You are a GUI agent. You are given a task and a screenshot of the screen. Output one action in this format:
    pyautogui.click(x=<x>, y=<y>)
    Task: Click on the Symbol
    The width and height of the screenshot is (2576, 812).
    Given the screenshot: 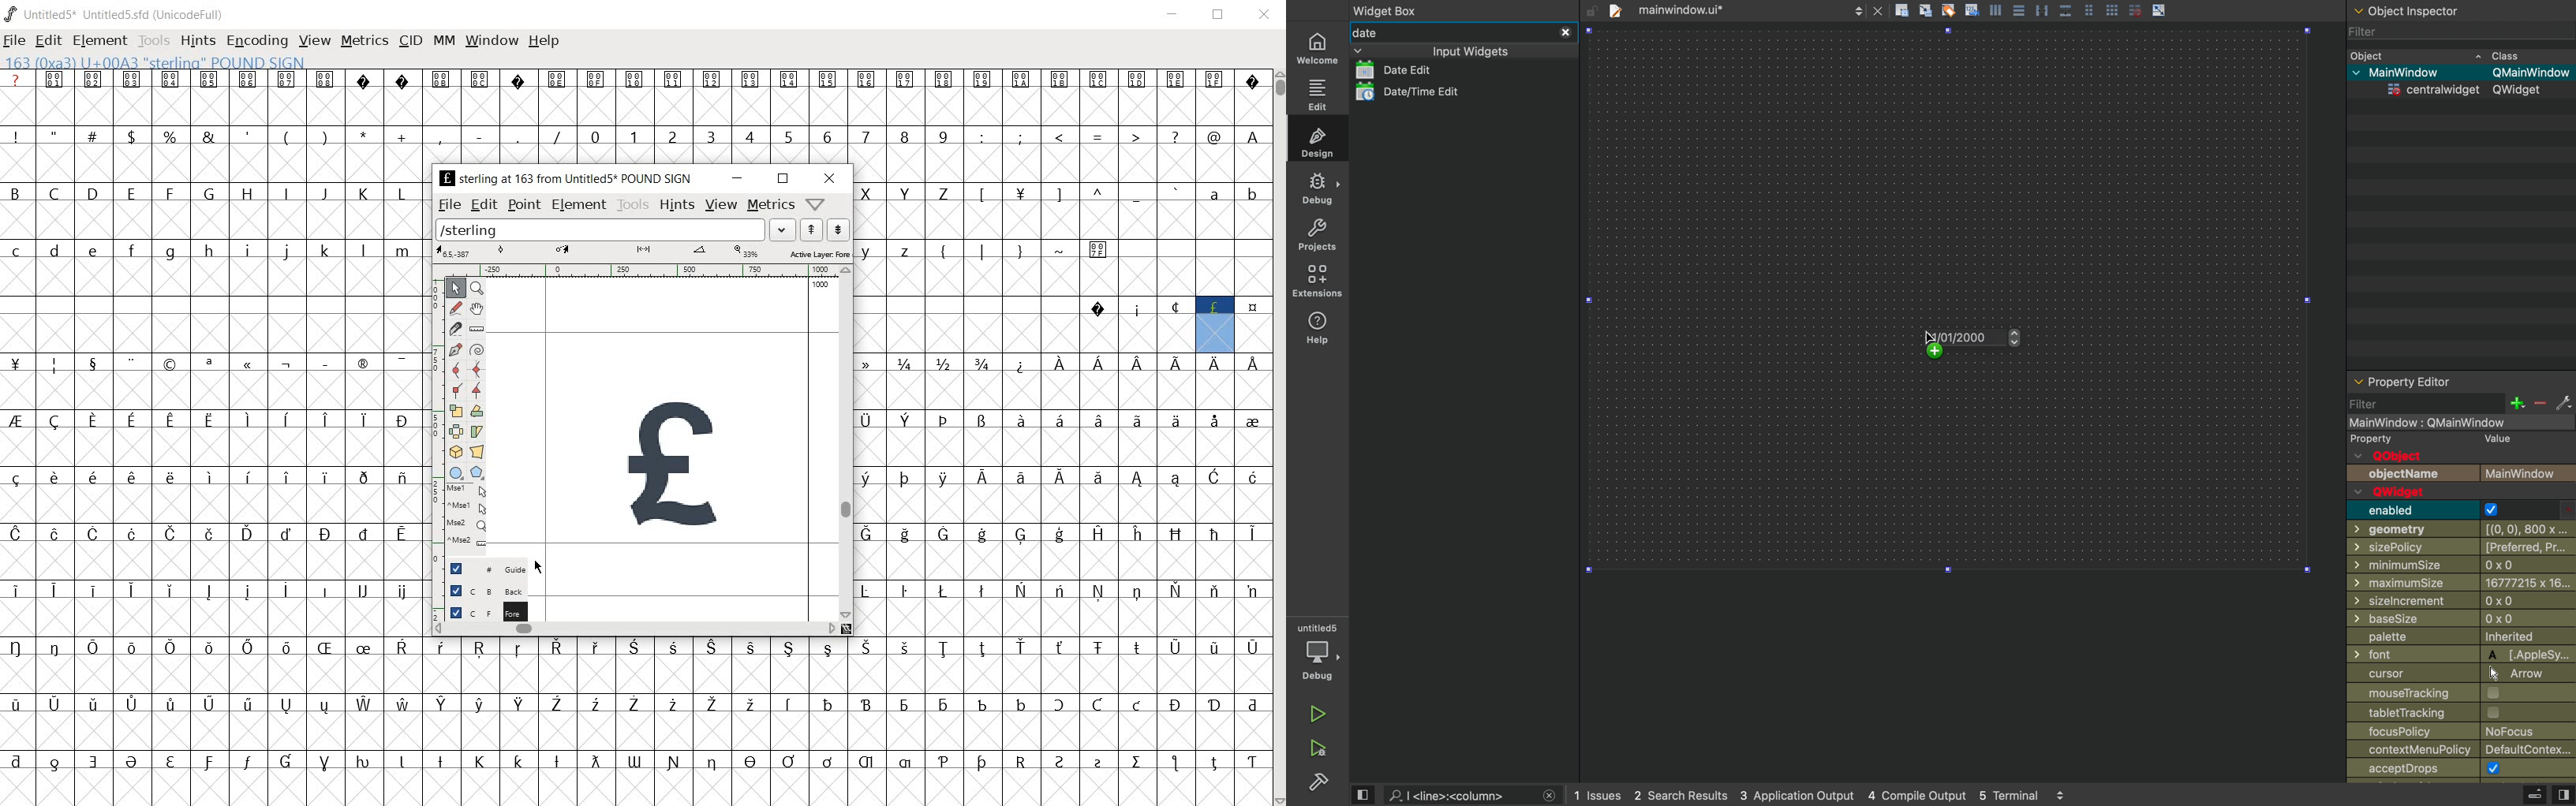 What is the action you would take?
    pyautogui.click(x=209, y=705)
    